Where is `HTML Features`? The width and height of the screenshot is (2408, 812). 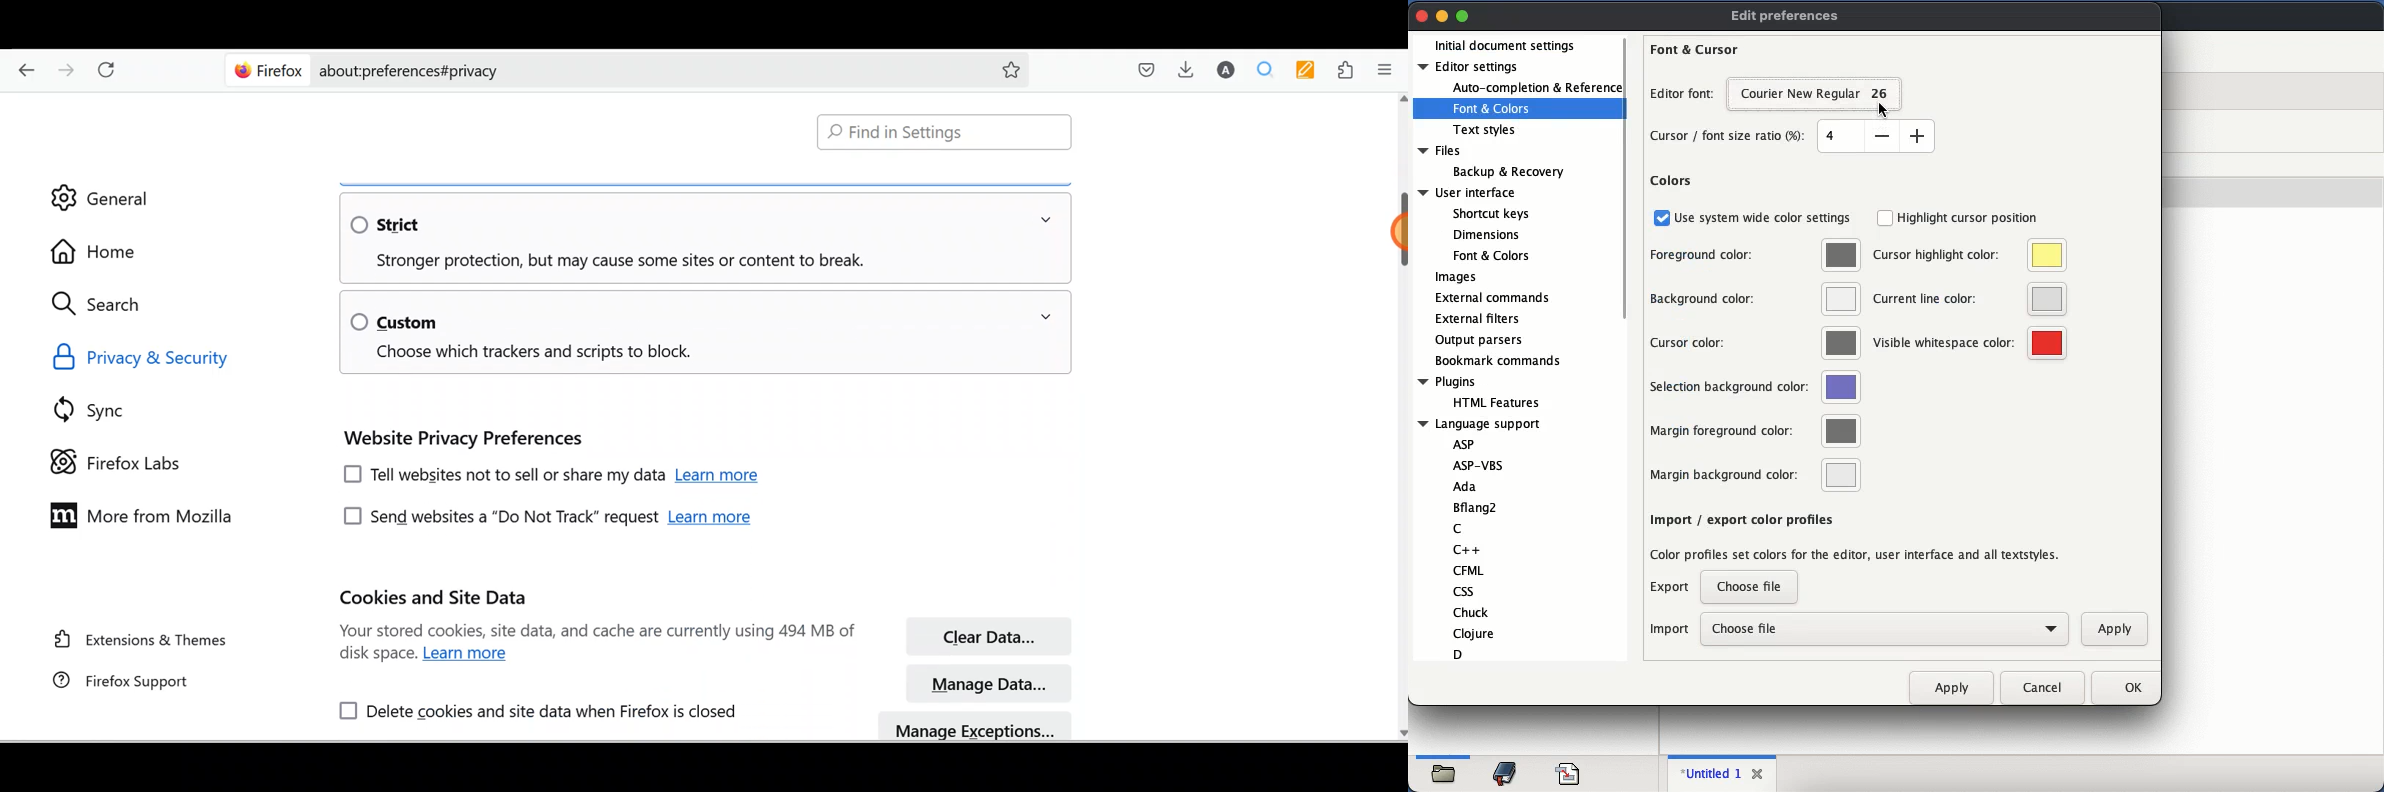 HTML Features is located at coordinates (1497, 402).